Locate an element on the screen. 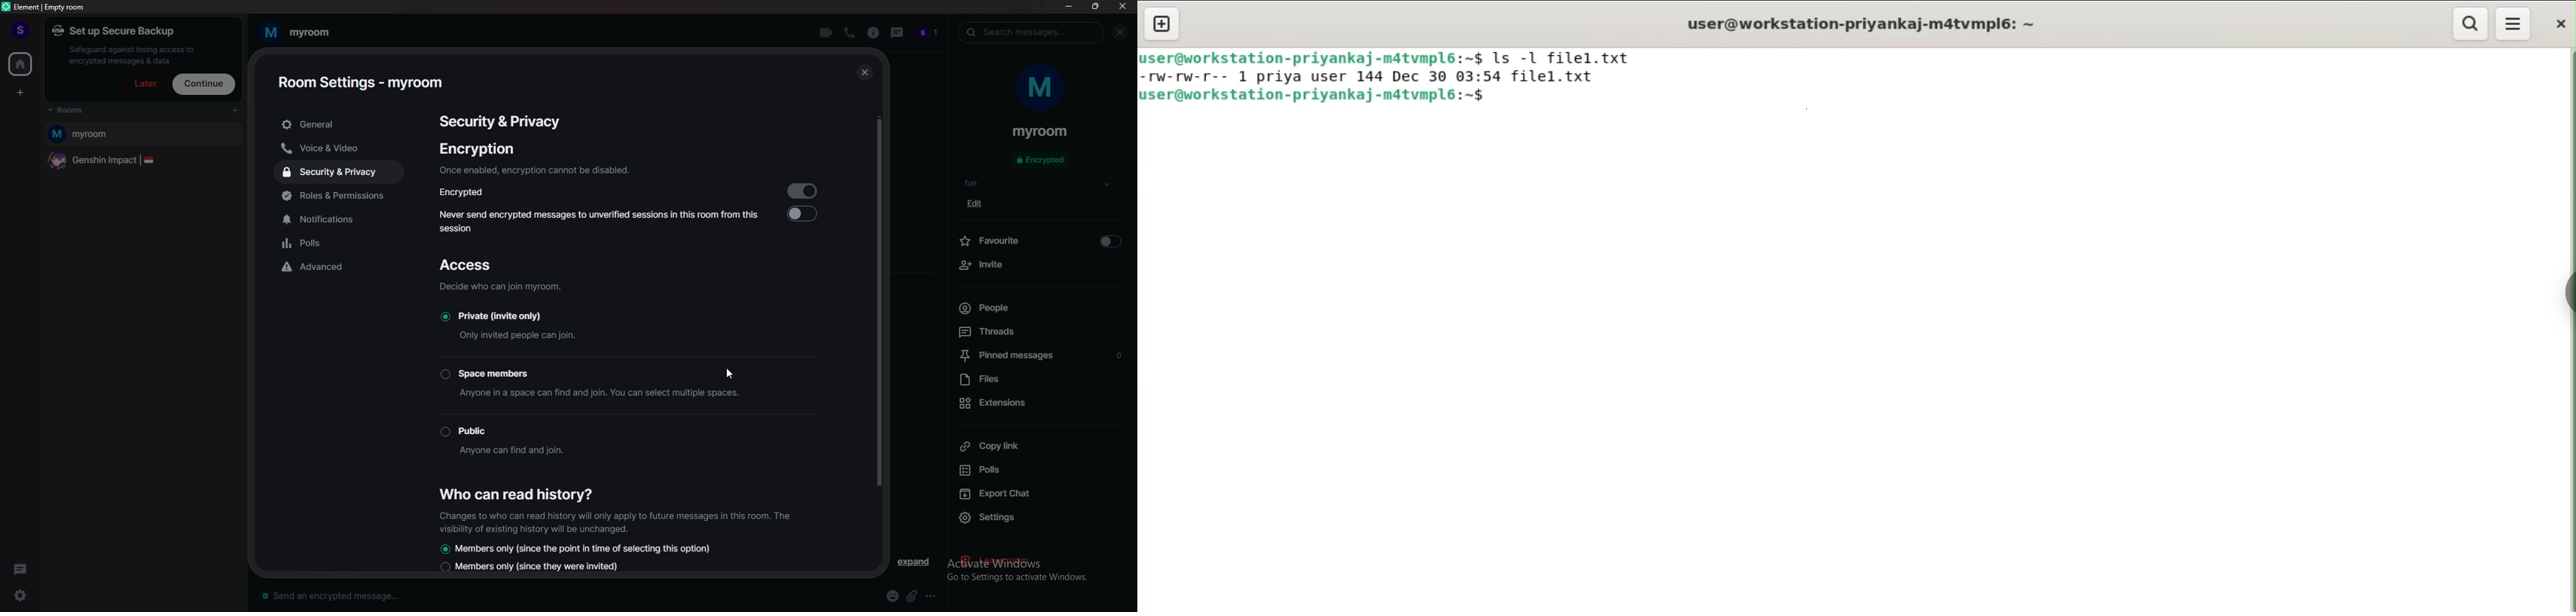 This screenshot has height=616, width=2576. Once enabled, encryption cannot be disabled. is located at coordinates (535, 170).